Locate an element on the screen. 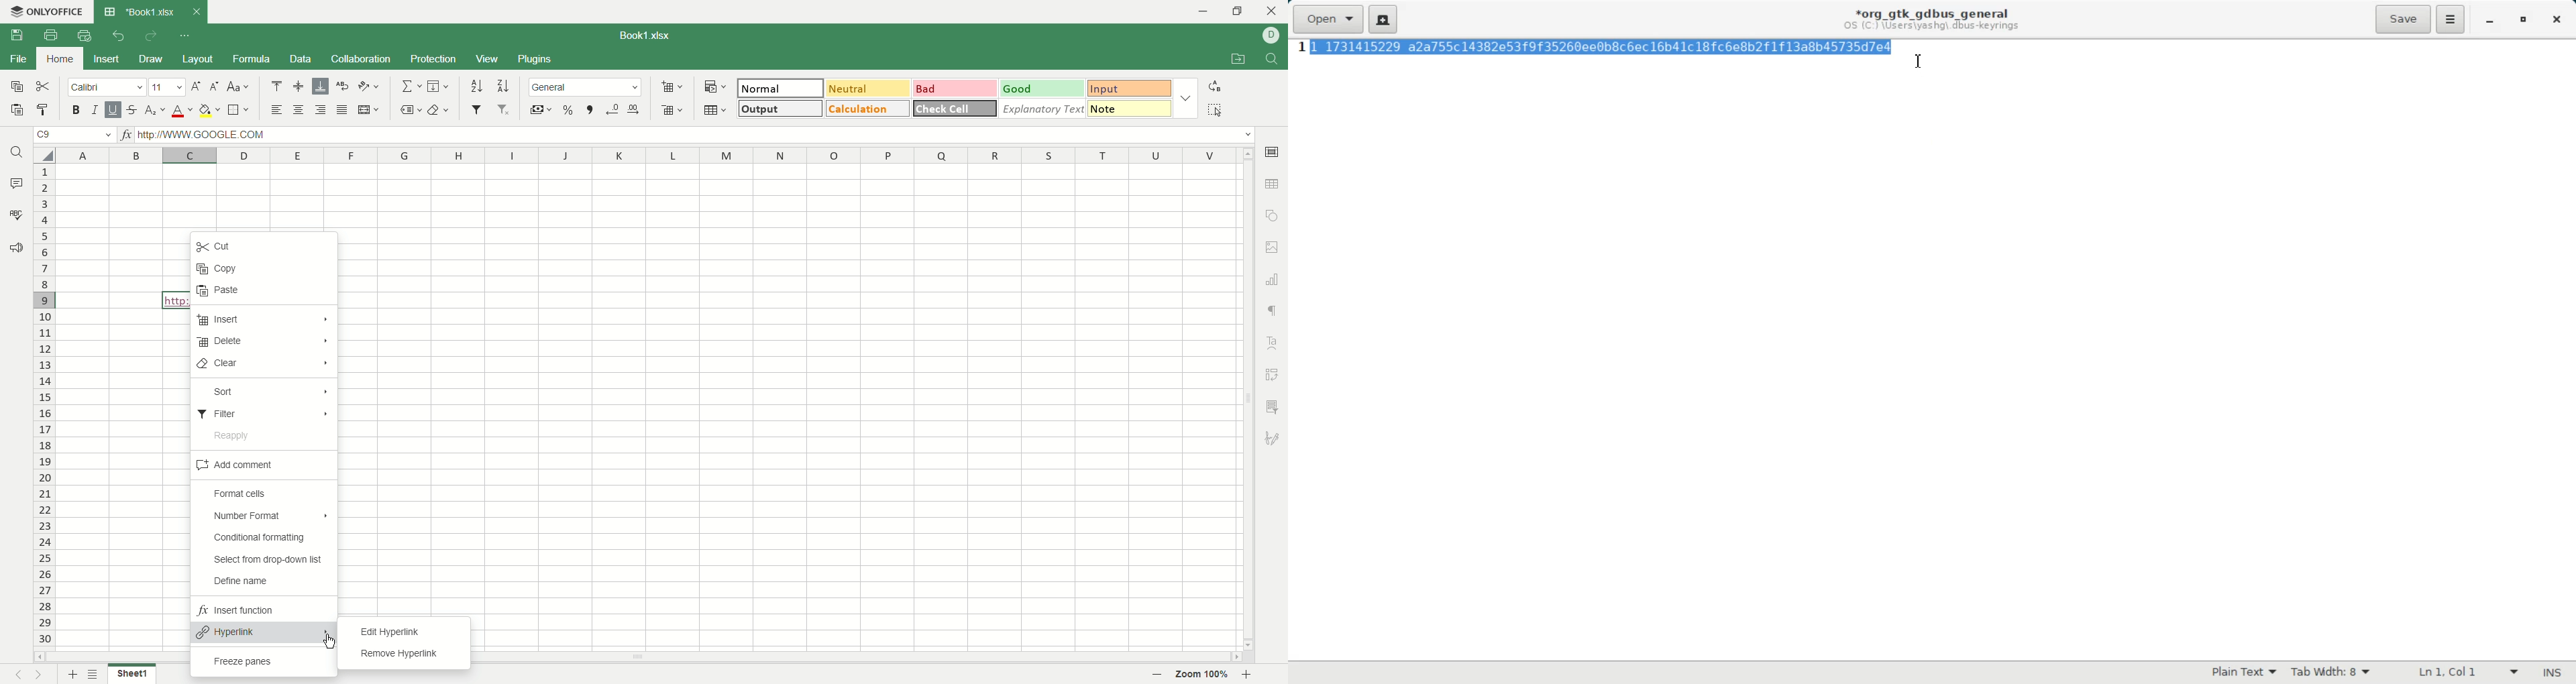 The height and width of the screenshot is (700, 2576). paragraph settings is located at coordinates (1273, 308).